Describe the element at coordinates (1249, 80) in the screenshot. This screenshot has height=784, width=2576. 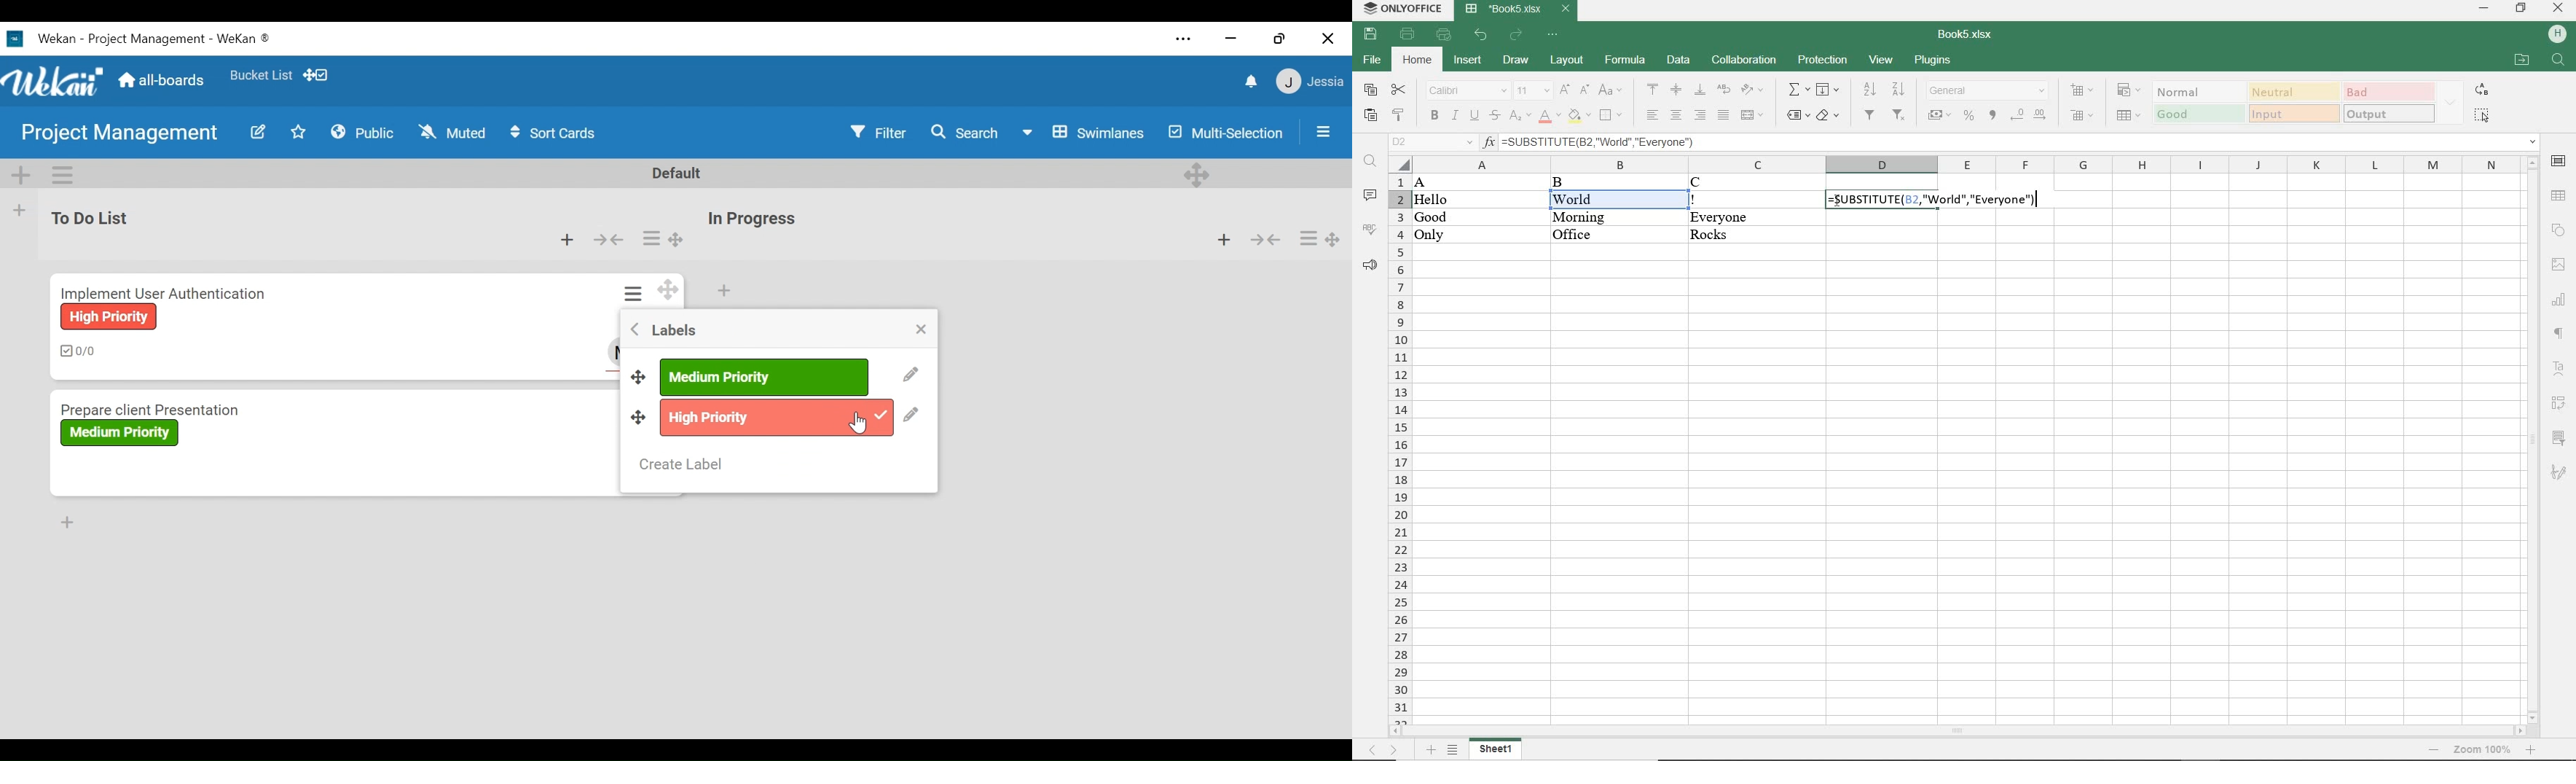
I see `notifications` at that location.